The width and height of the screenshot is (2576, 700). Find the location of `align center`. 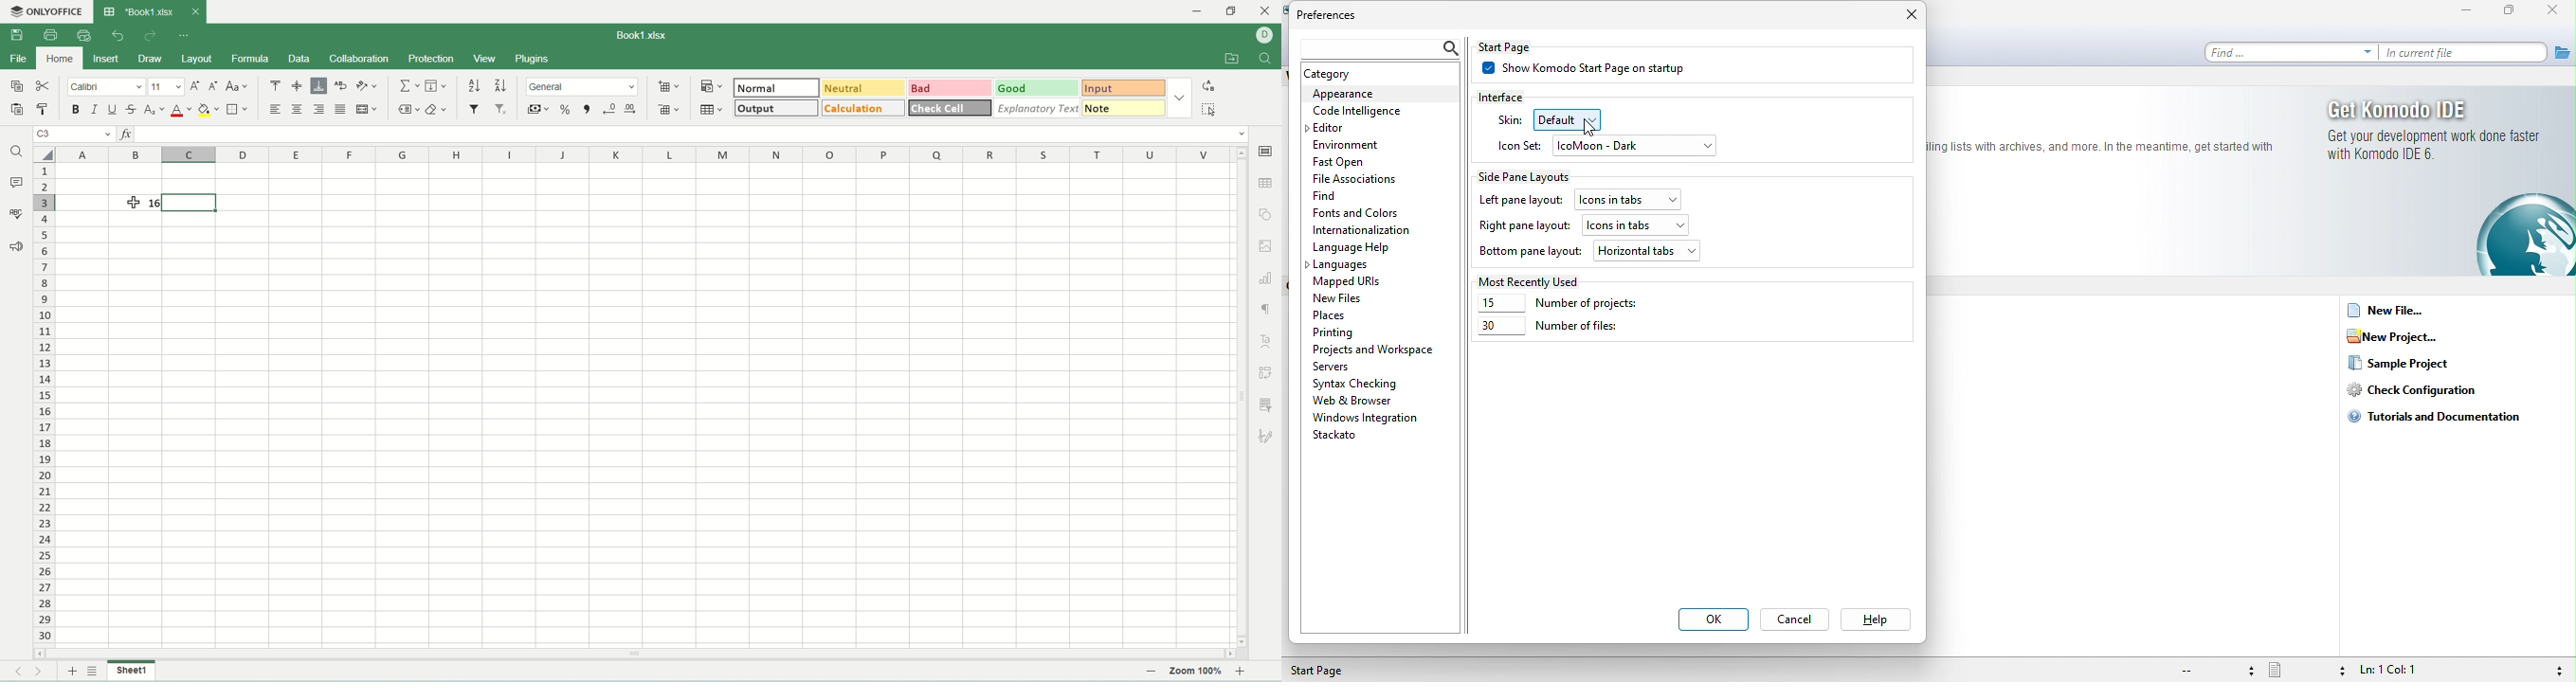

align center is located at coordinates (298, 109).